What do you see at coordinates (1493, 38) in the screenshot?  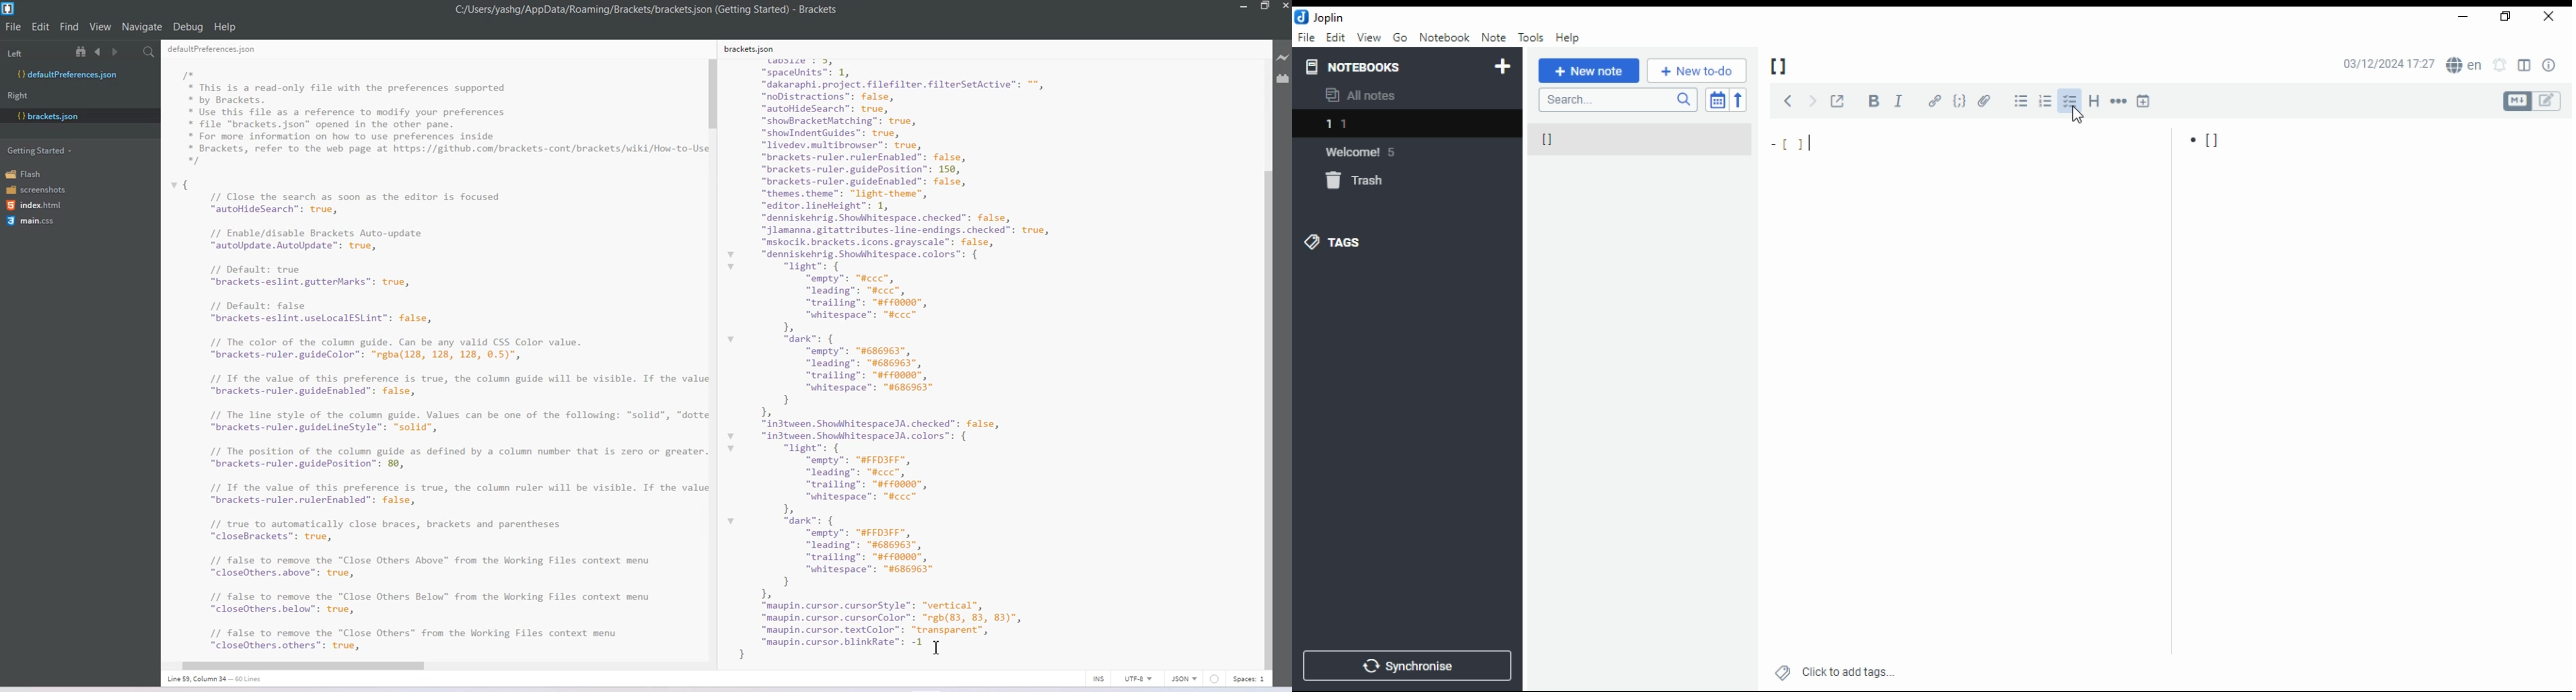 I see `note` at bounding box center [1493, 38].